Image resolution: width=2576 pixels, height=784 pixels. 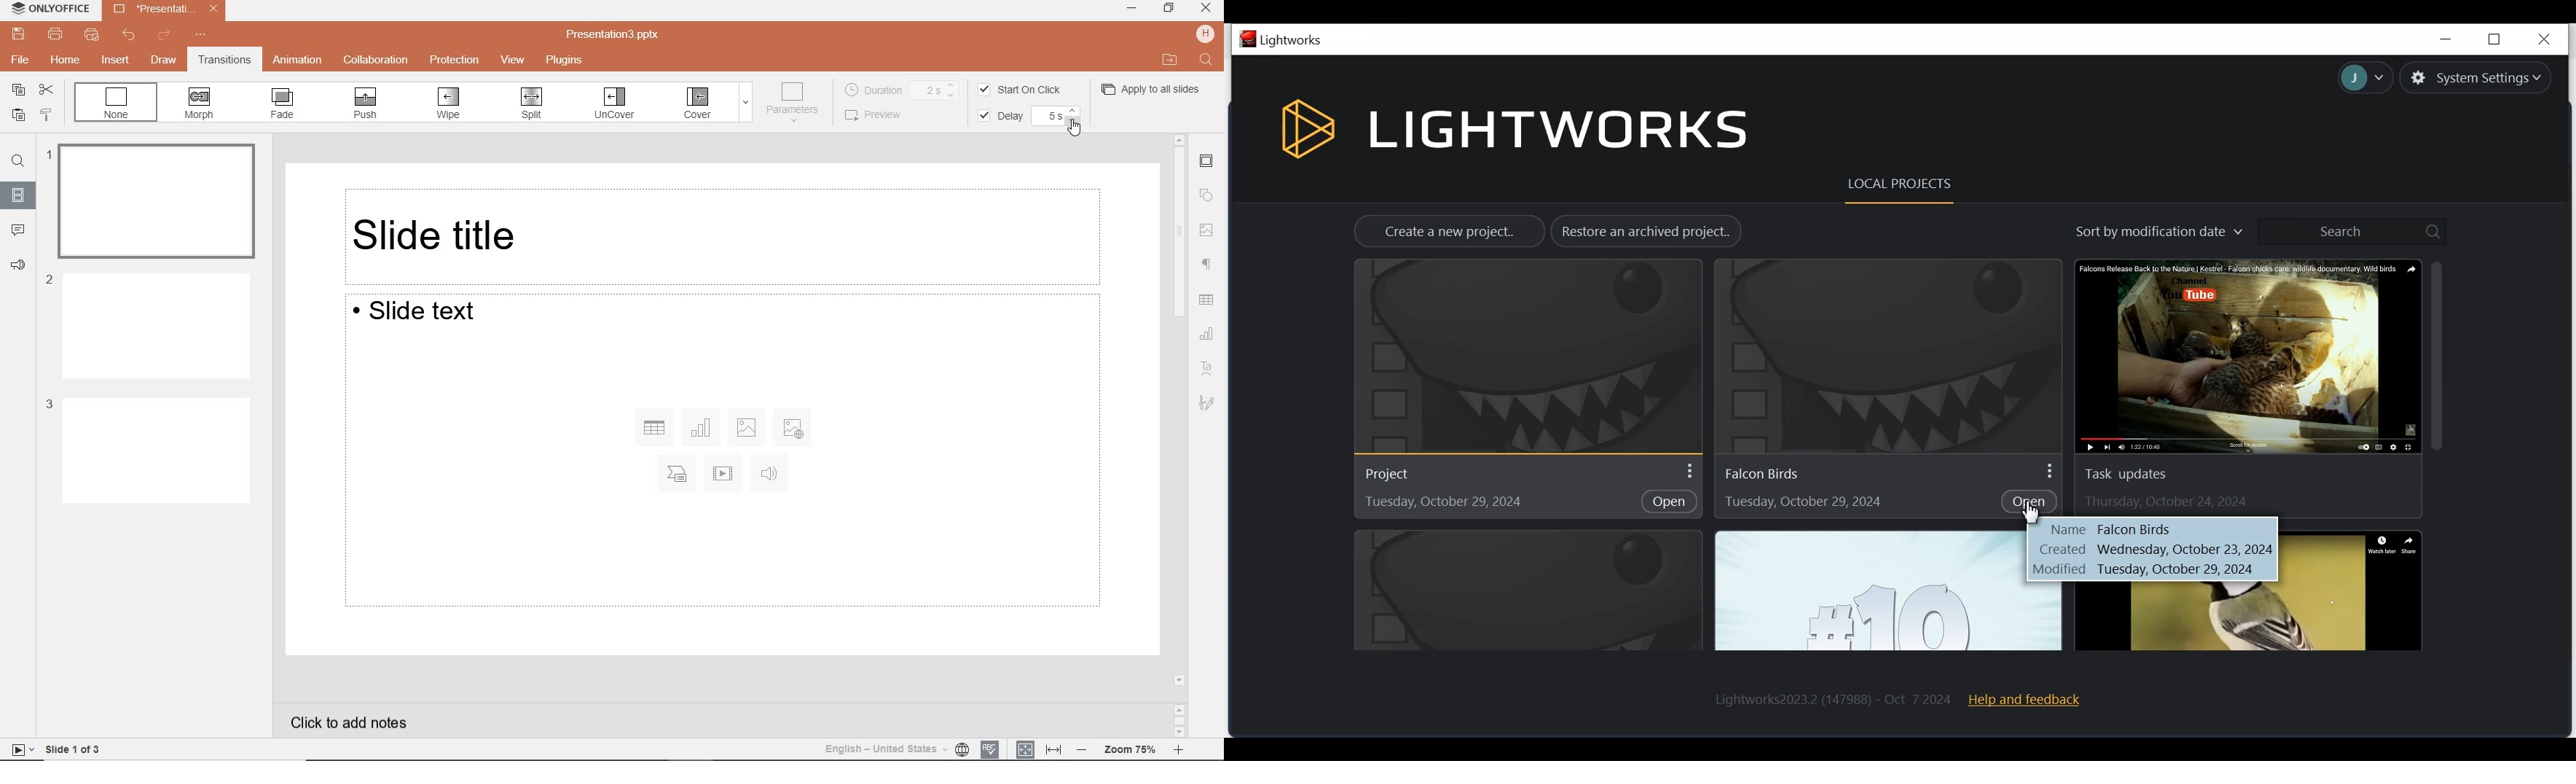 What do you see at coordinates (355, 722) in the screenshot?
I see `click to add notes` at bounding box center [355, 722].